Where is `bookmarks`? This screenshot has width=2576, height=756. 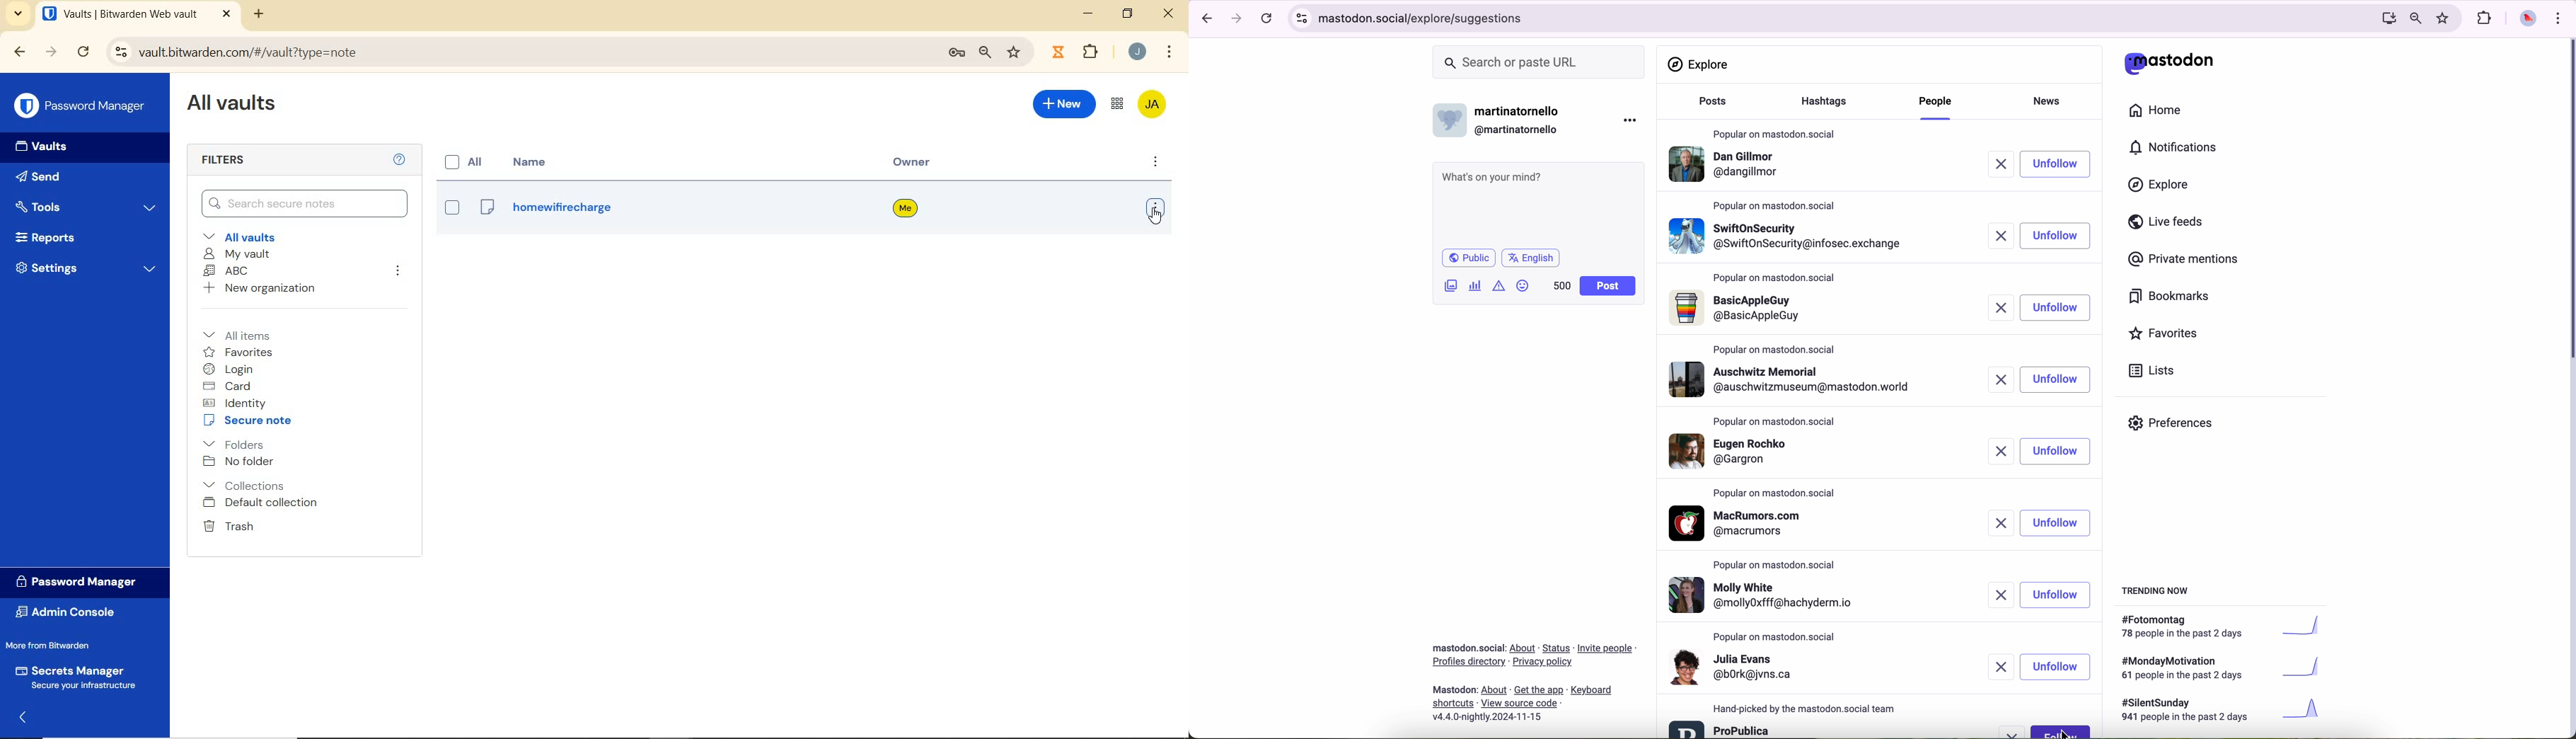
bookmarks is located at coordinates (2170, 298).